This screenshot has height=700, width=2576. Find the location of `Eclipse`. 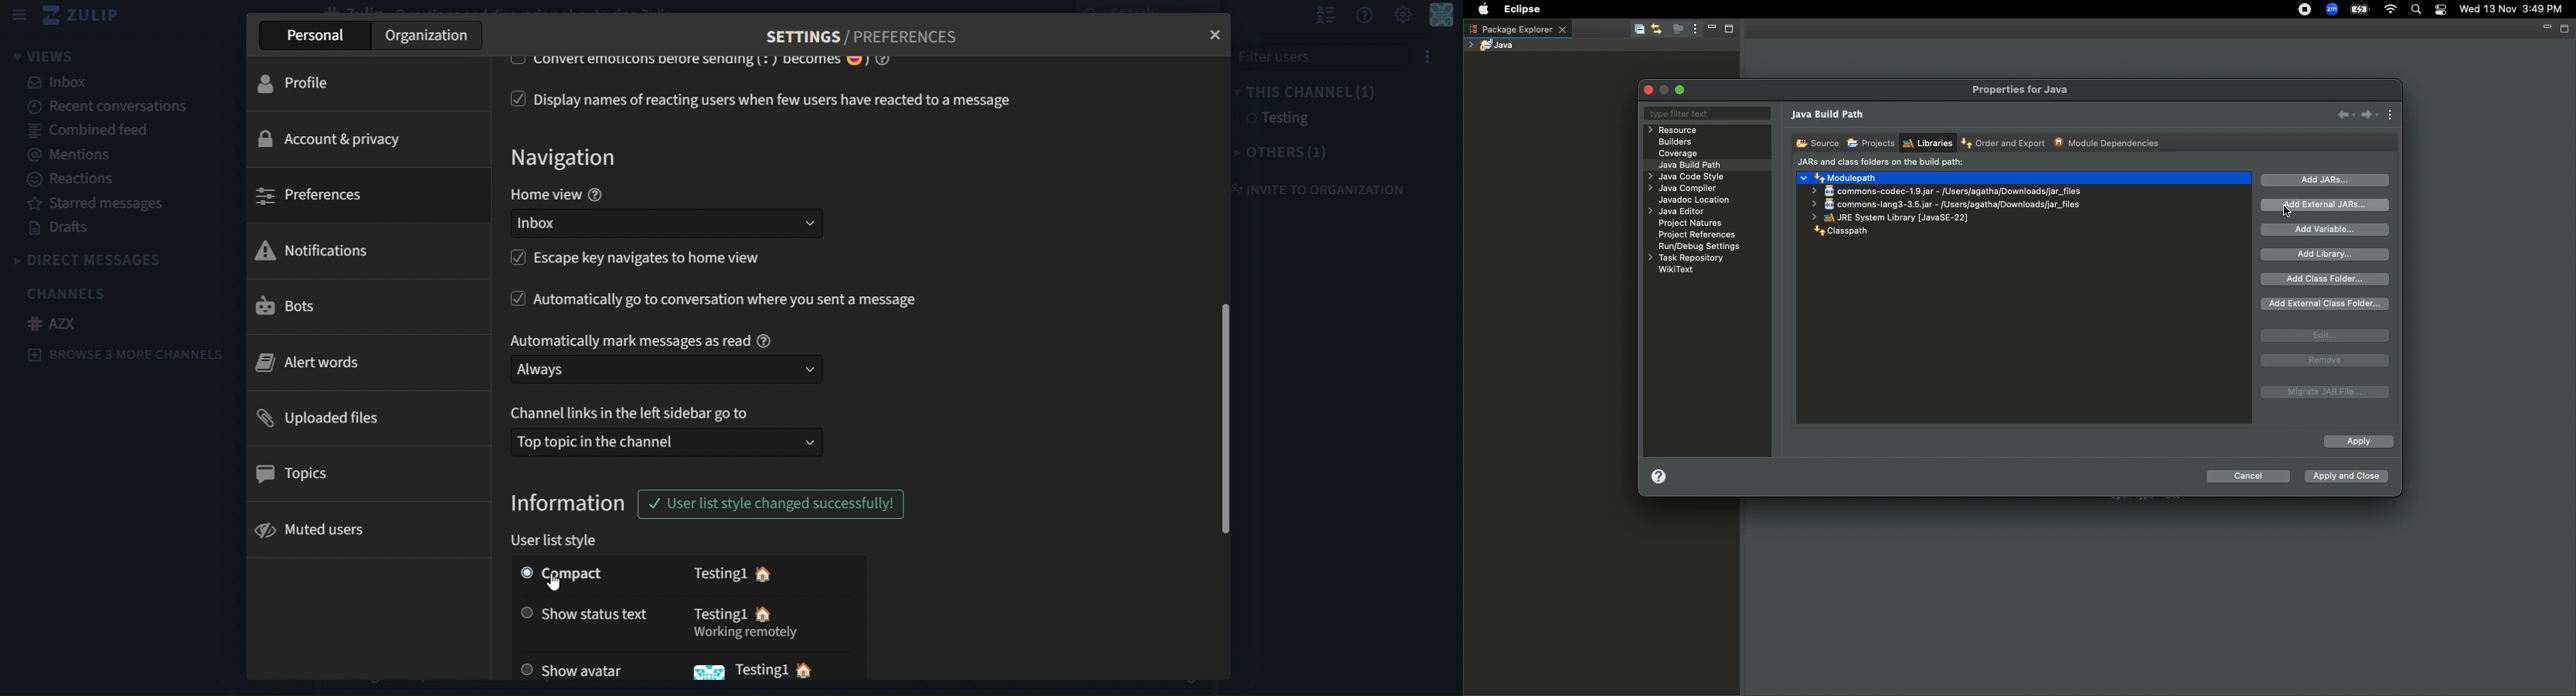

Eclipse is located at coordinates (1519, 9).